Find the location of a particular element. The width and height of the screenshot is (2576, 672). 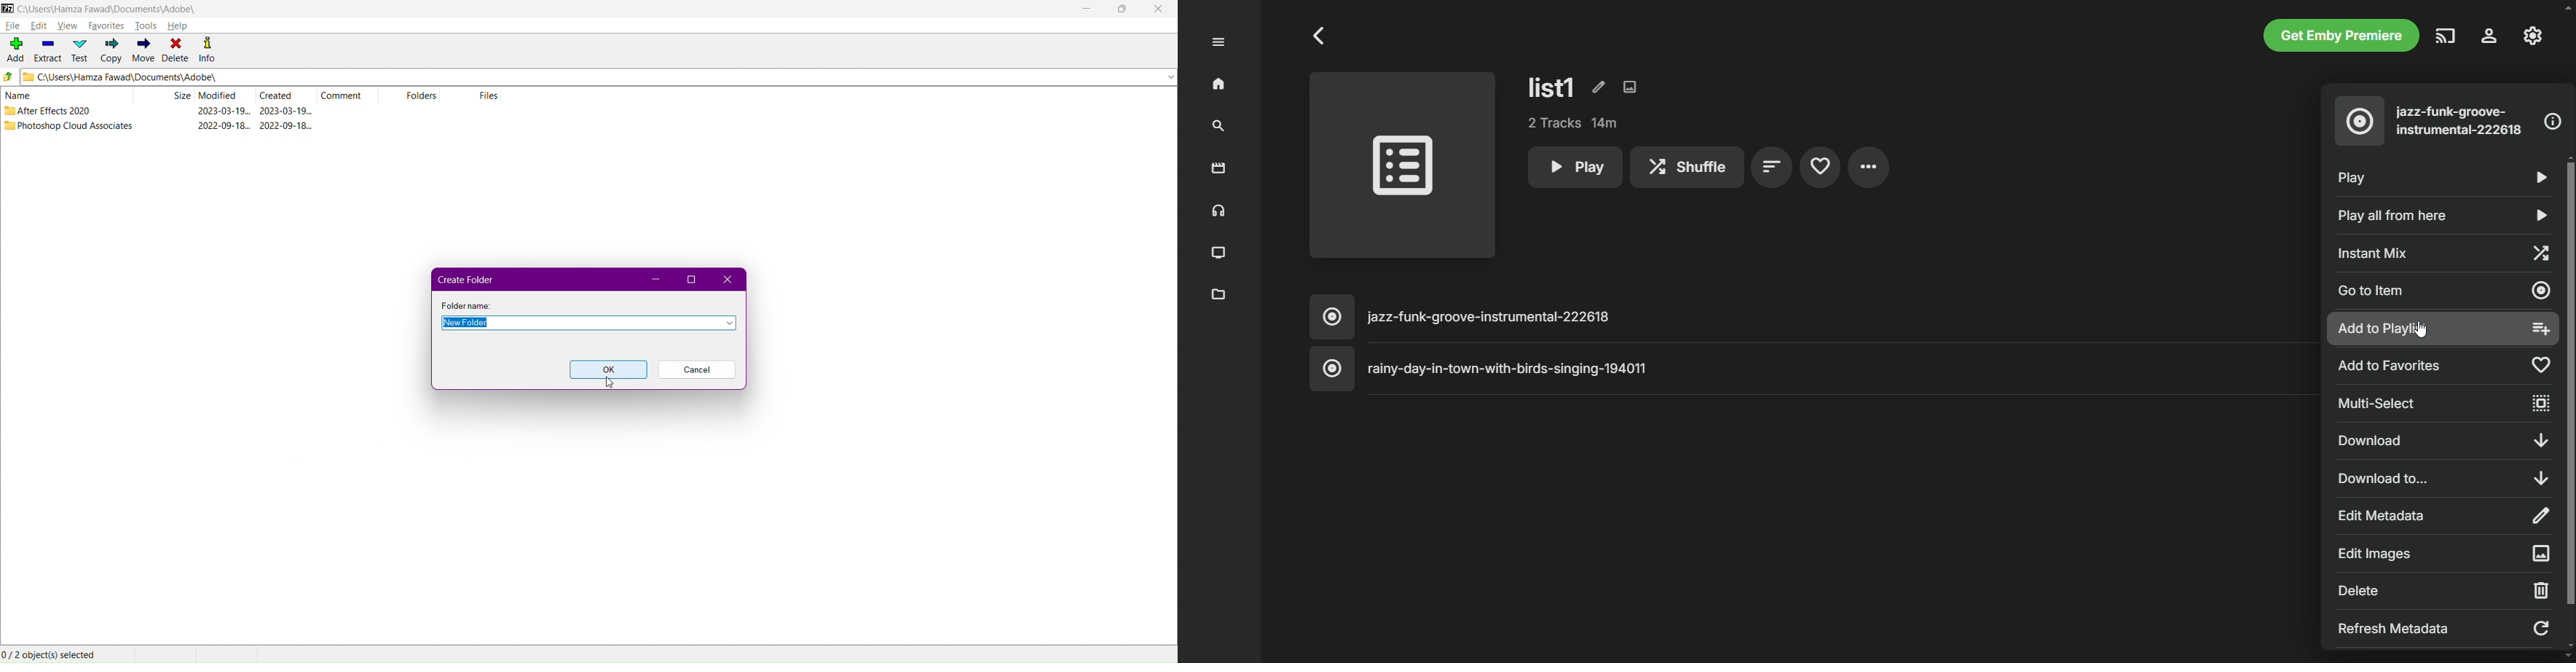

home is located at coordinates (1220, 85).